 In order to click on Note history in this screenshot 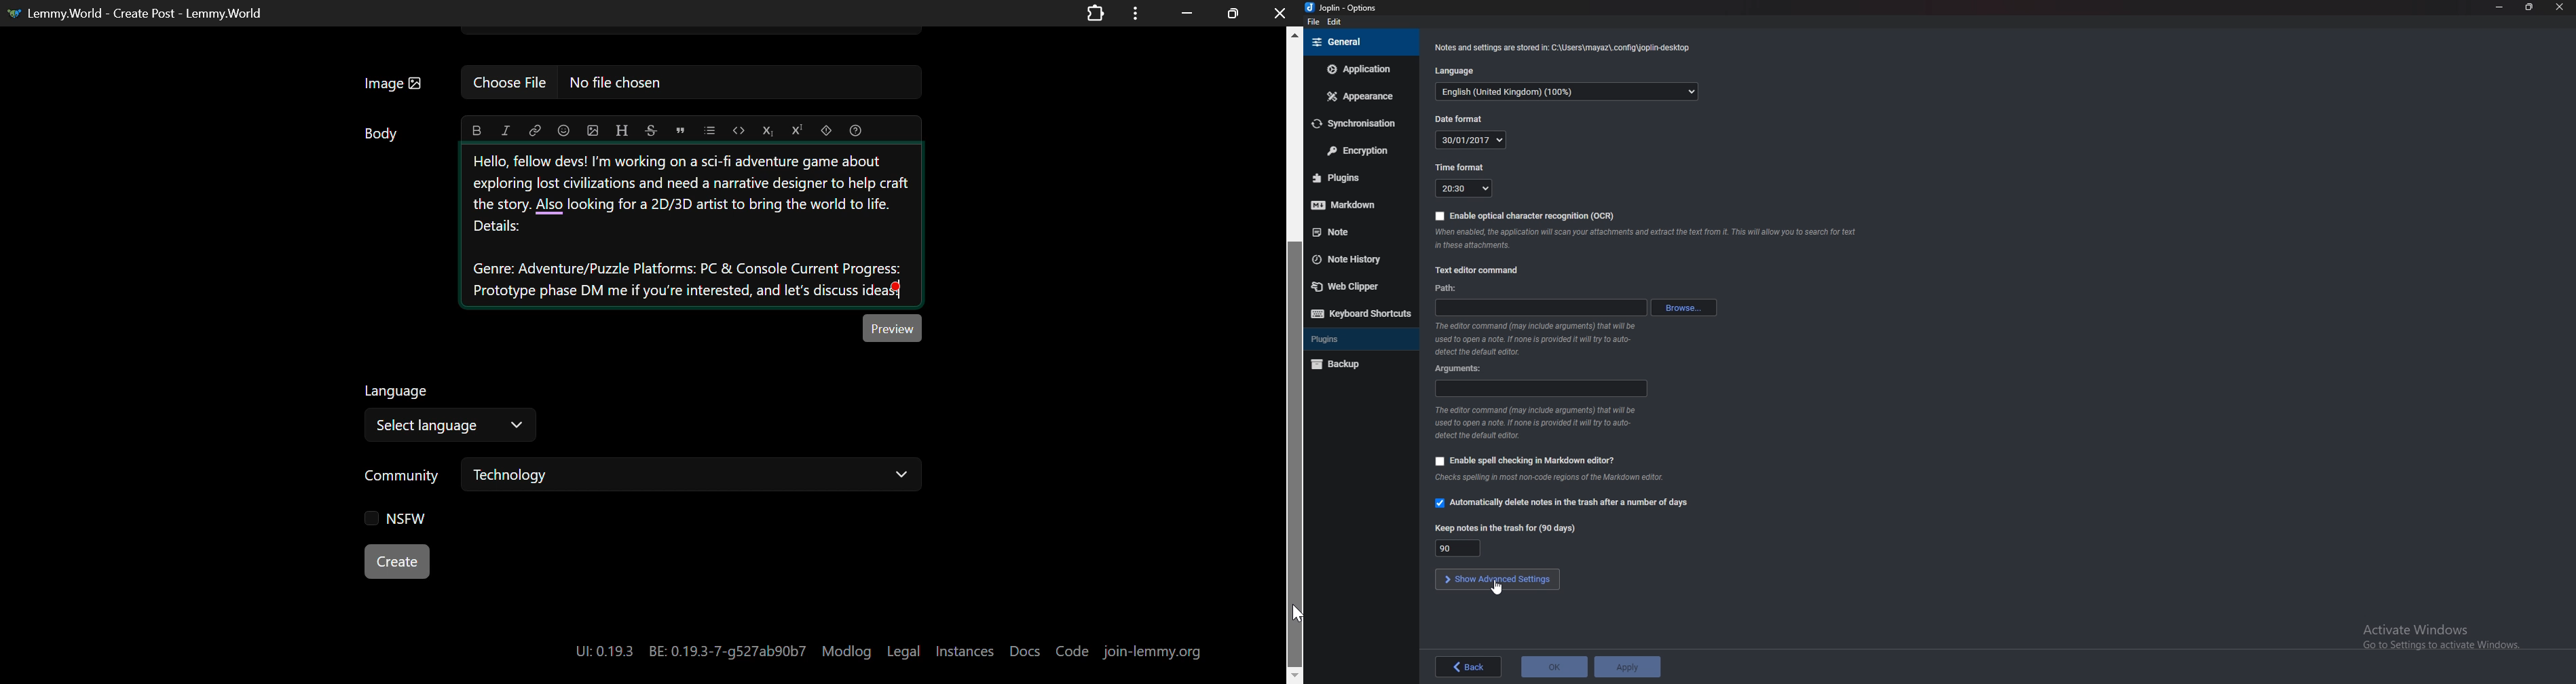, I will do `click(1356, 258)`.